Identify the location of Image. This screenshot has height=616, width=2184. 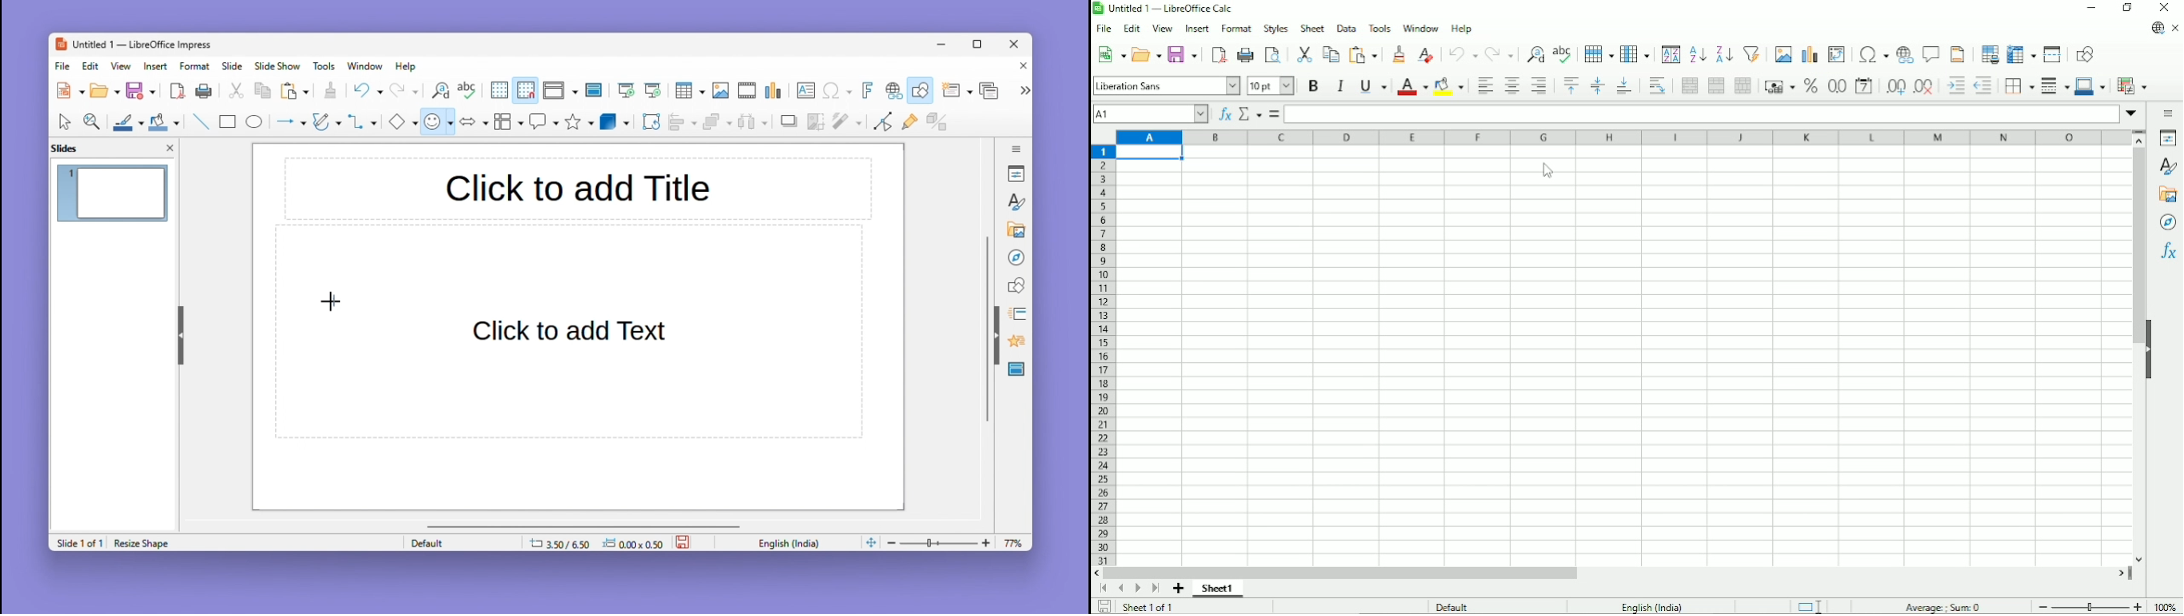
(721, 91).